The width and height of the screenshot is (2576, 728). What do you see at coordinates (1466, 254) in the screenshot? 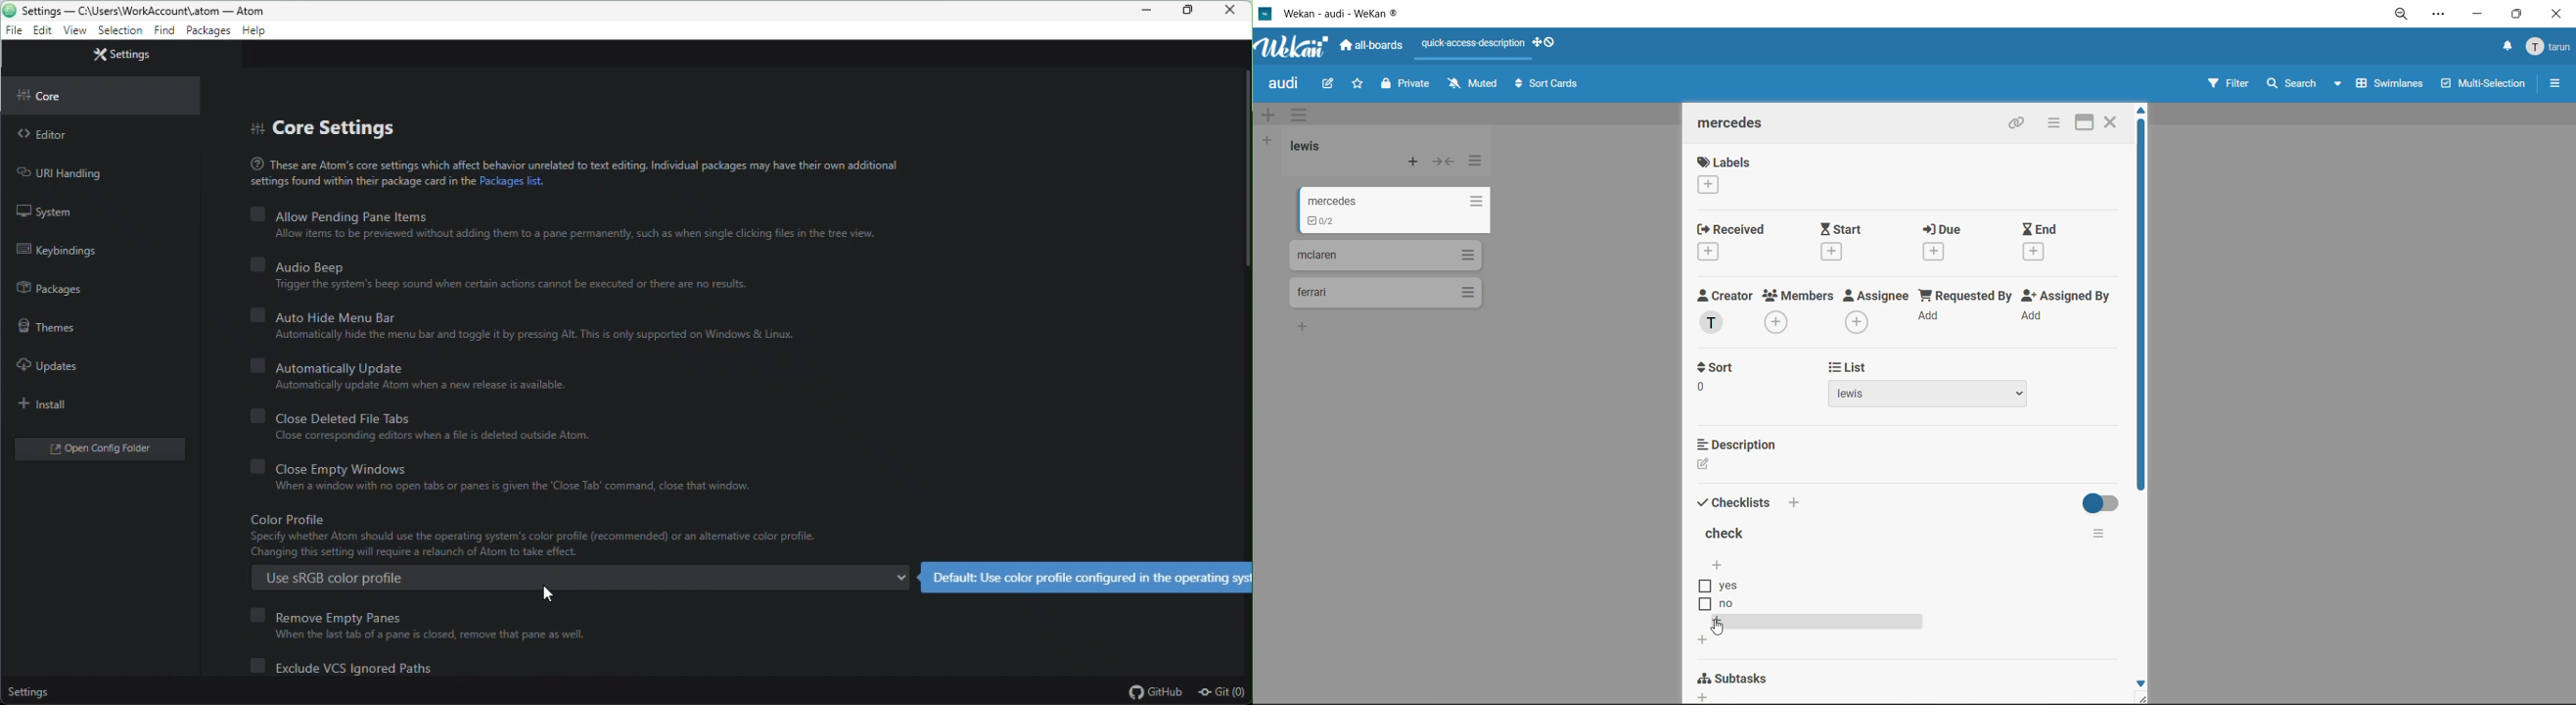
I see `list actions` at bounding box center [1466, 254].